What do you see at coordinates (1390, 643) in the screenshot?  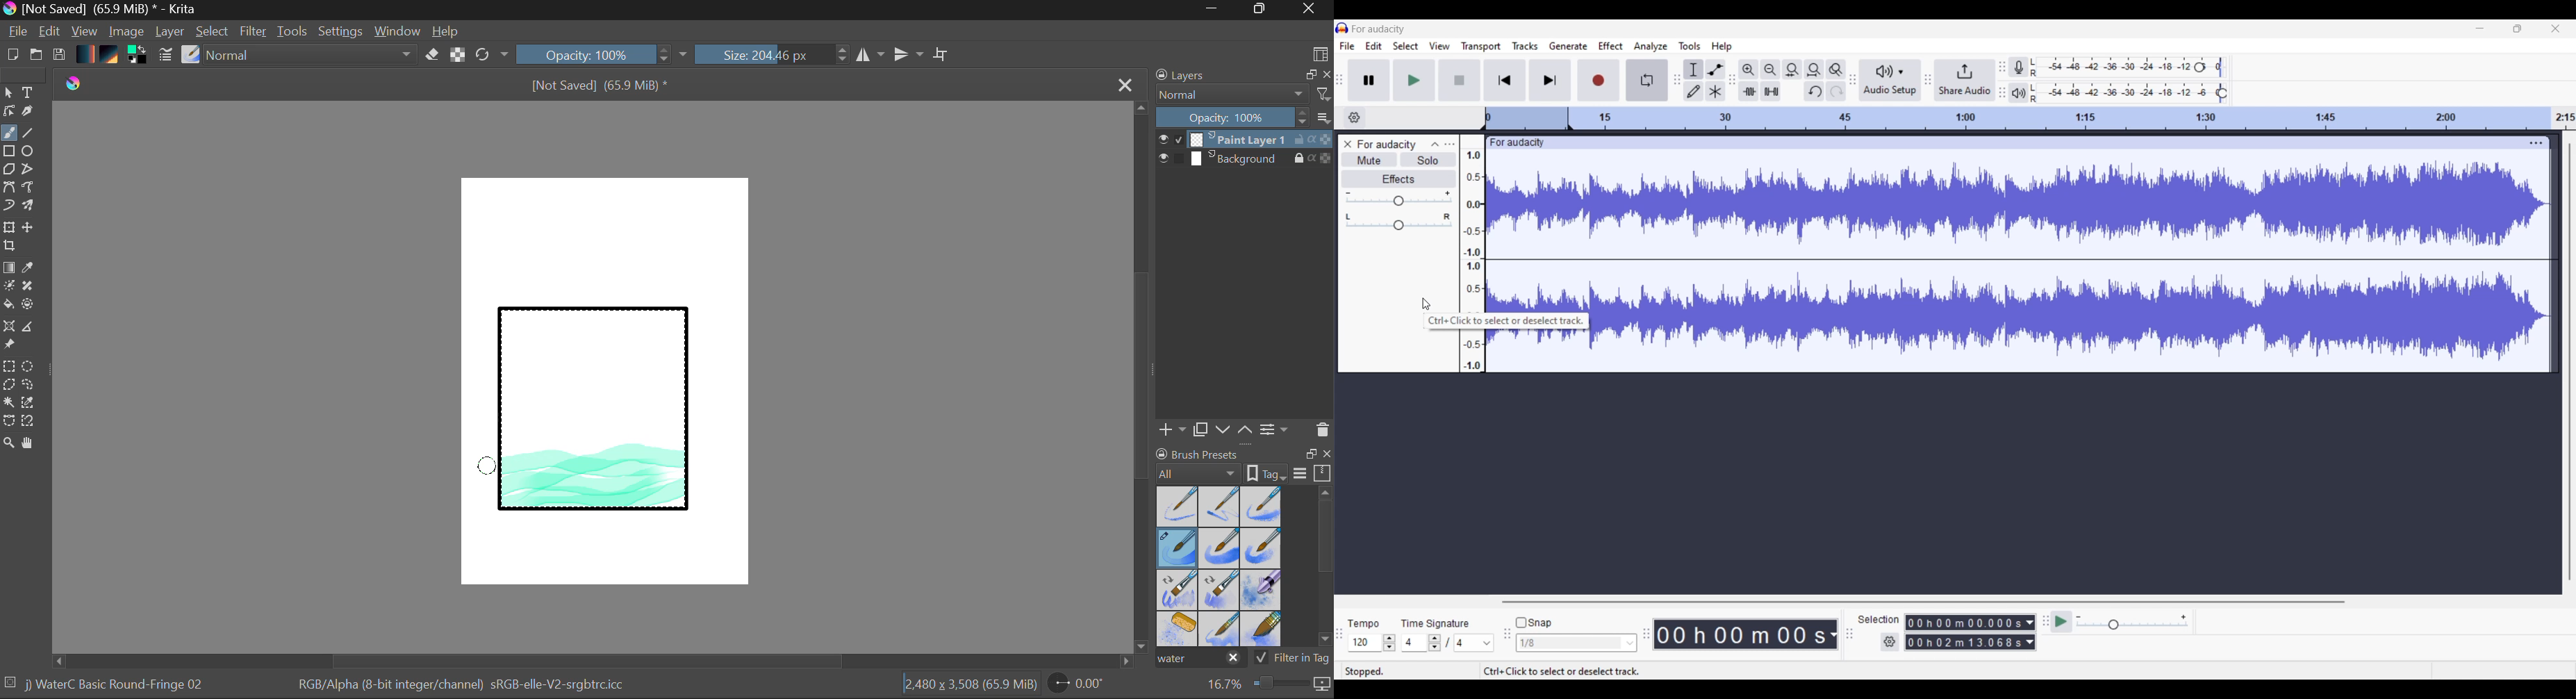 I see `Increase/Decrease tempo` at bounding box center [1390, 643].